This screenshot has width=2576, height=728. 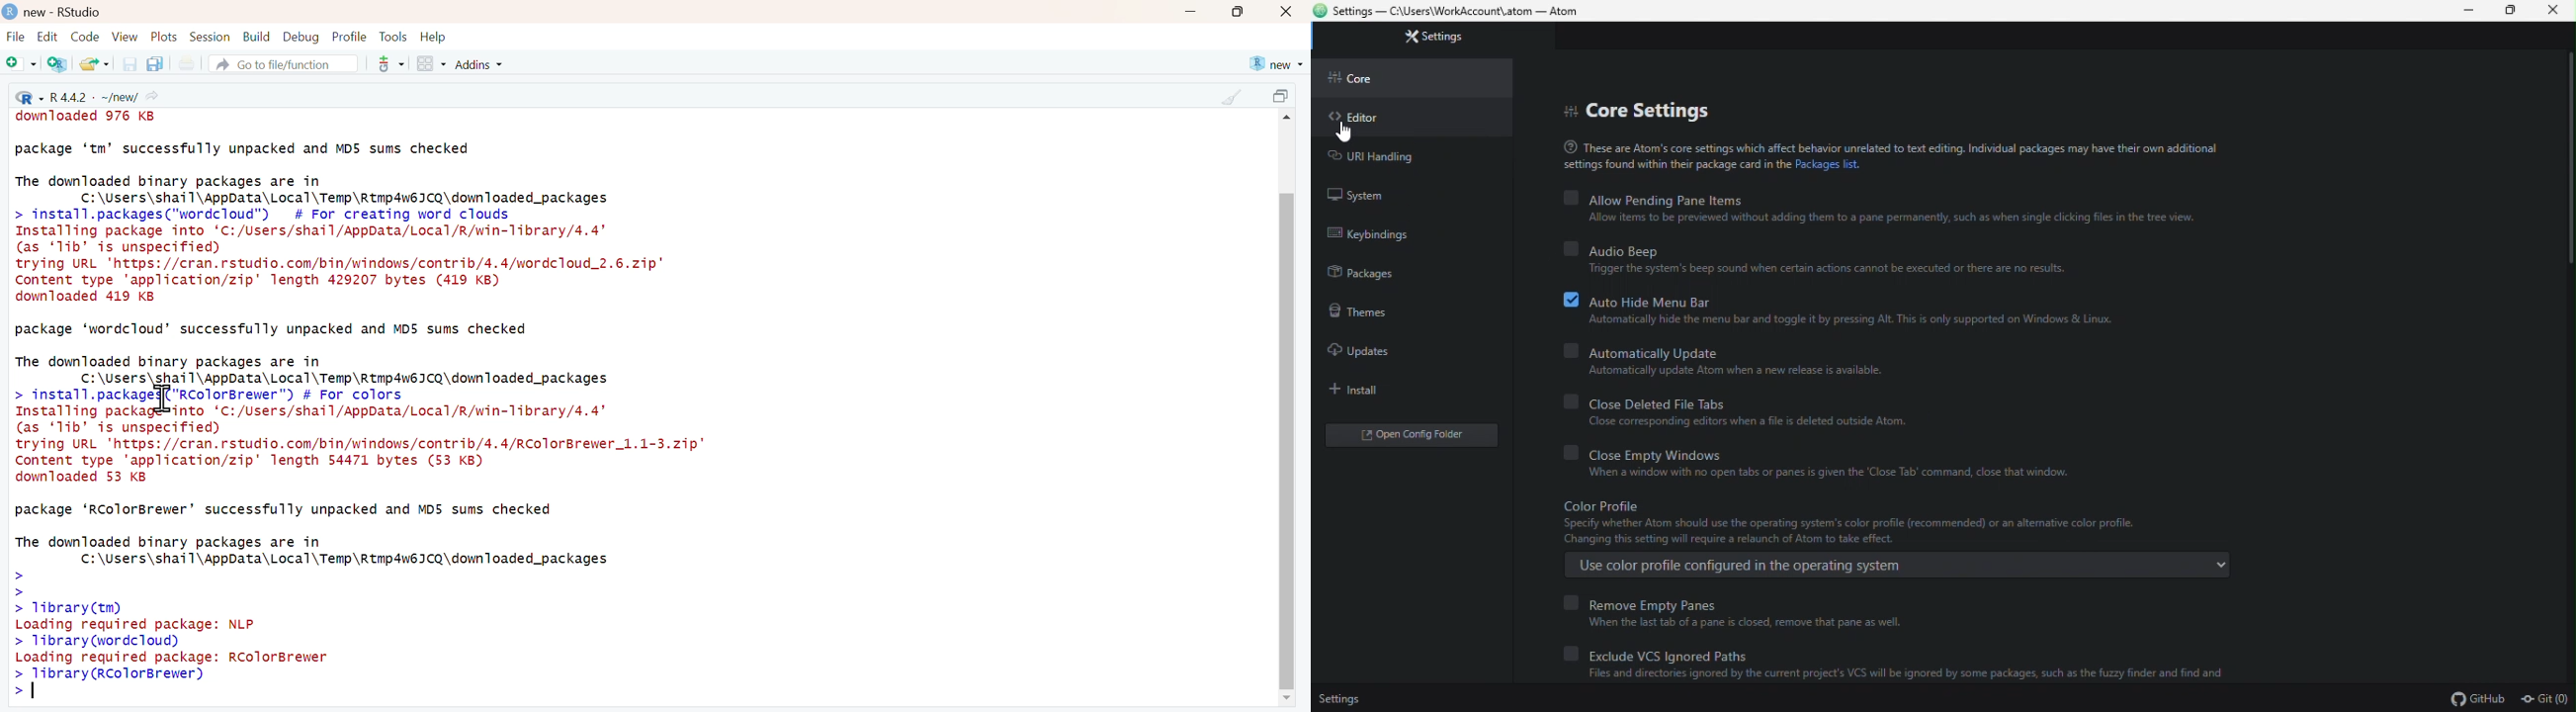 I want to click on Edit, so click(x=46, y=37).